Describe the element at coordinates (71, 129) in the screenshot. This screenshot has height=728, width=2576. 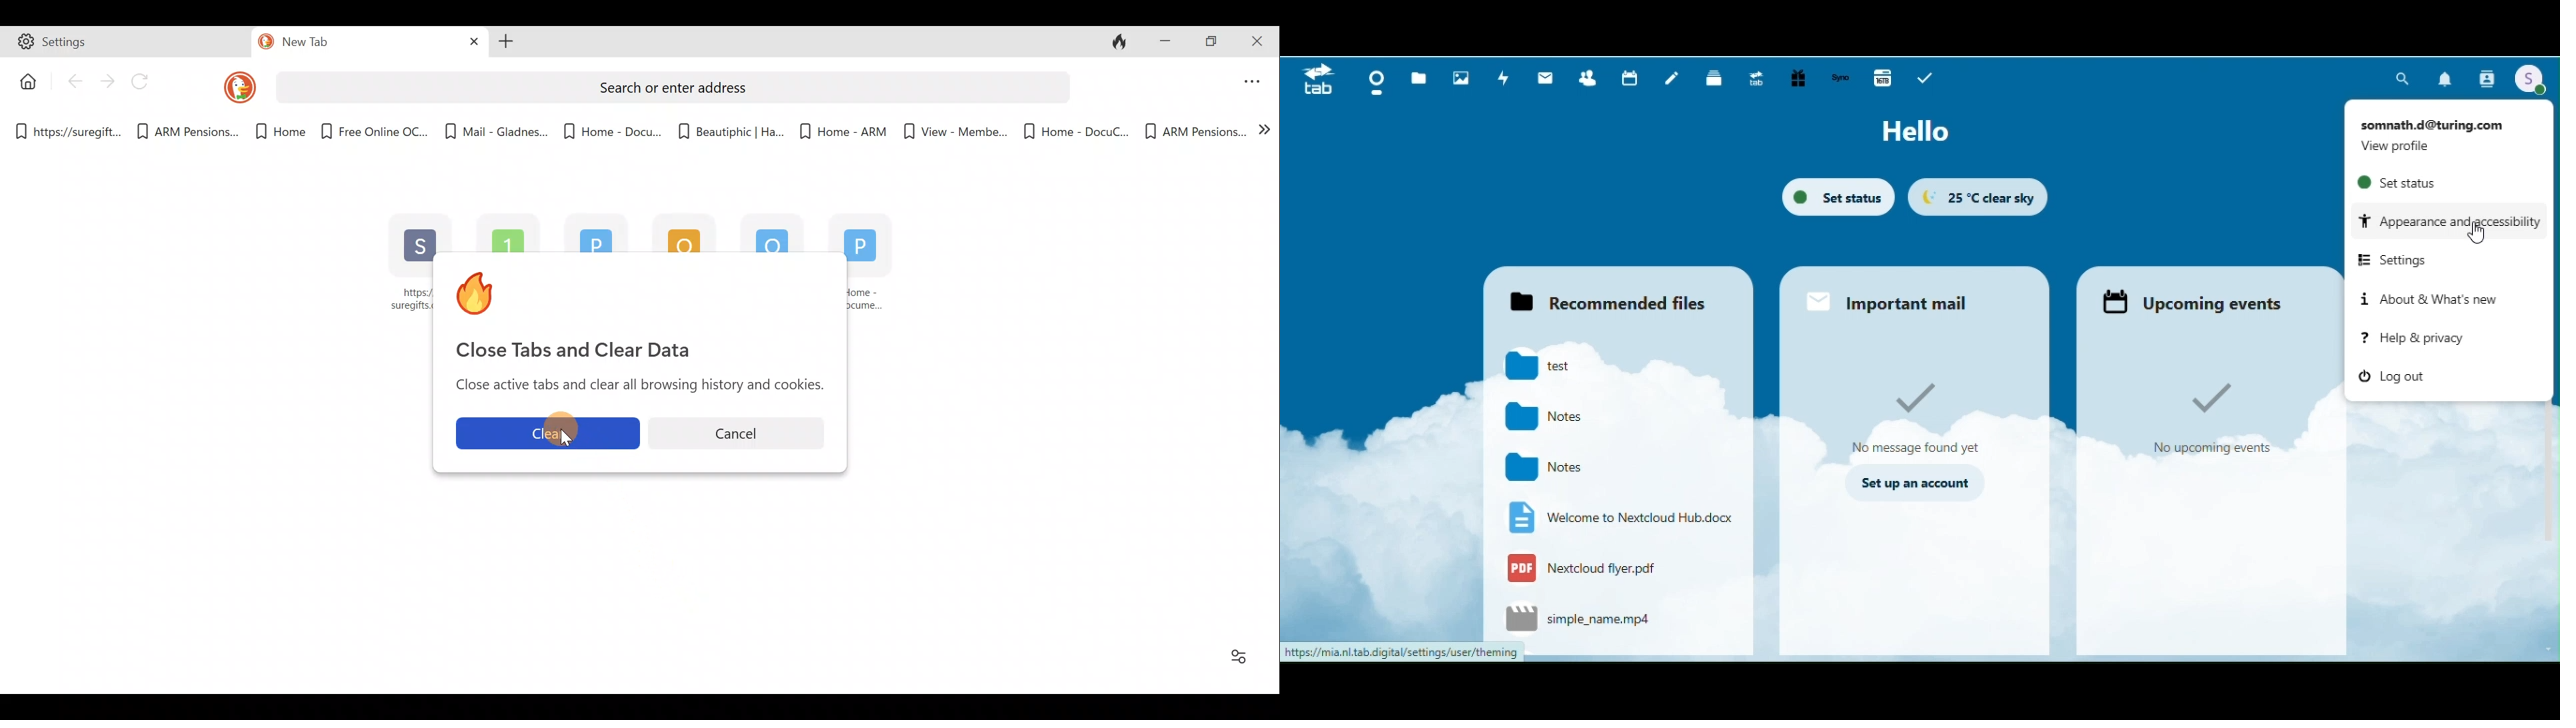
I see `https://suregitt...` at that location.